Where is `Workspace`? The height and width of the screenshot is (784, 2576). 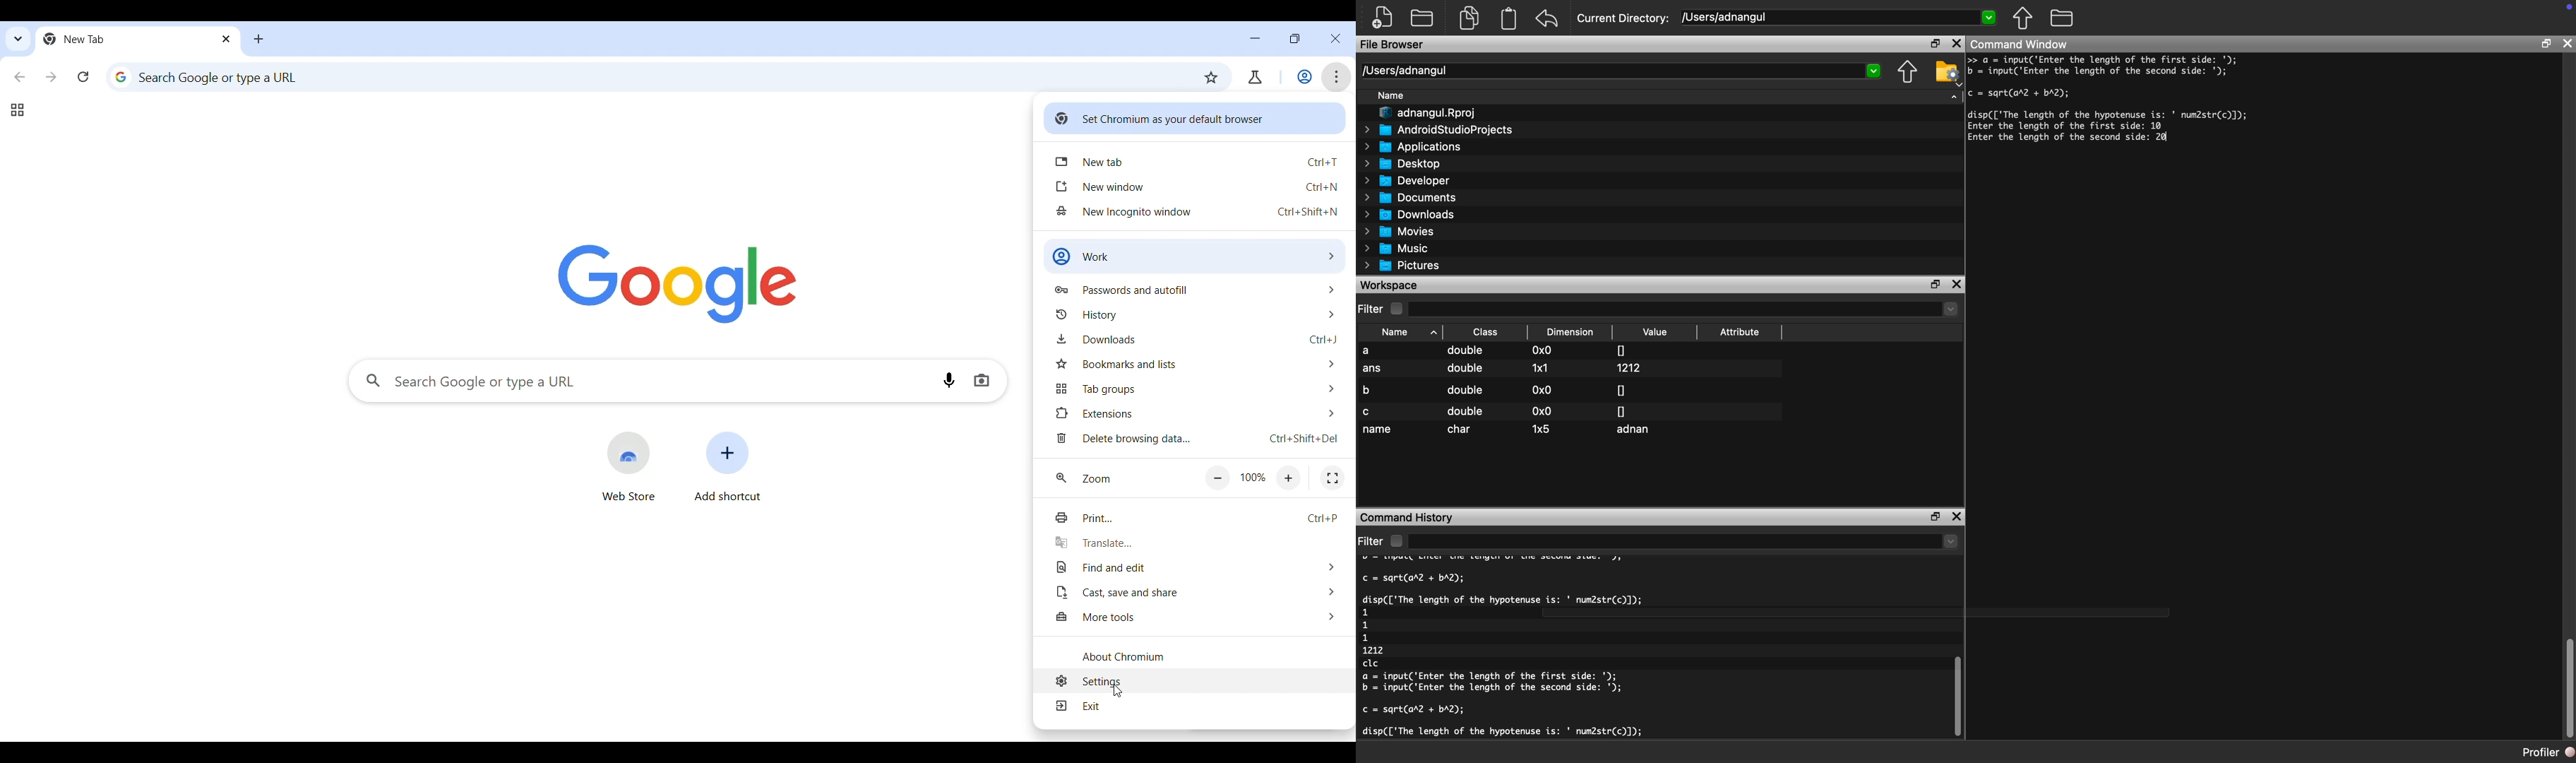
Workspace is located at coordinates (1391, 285).